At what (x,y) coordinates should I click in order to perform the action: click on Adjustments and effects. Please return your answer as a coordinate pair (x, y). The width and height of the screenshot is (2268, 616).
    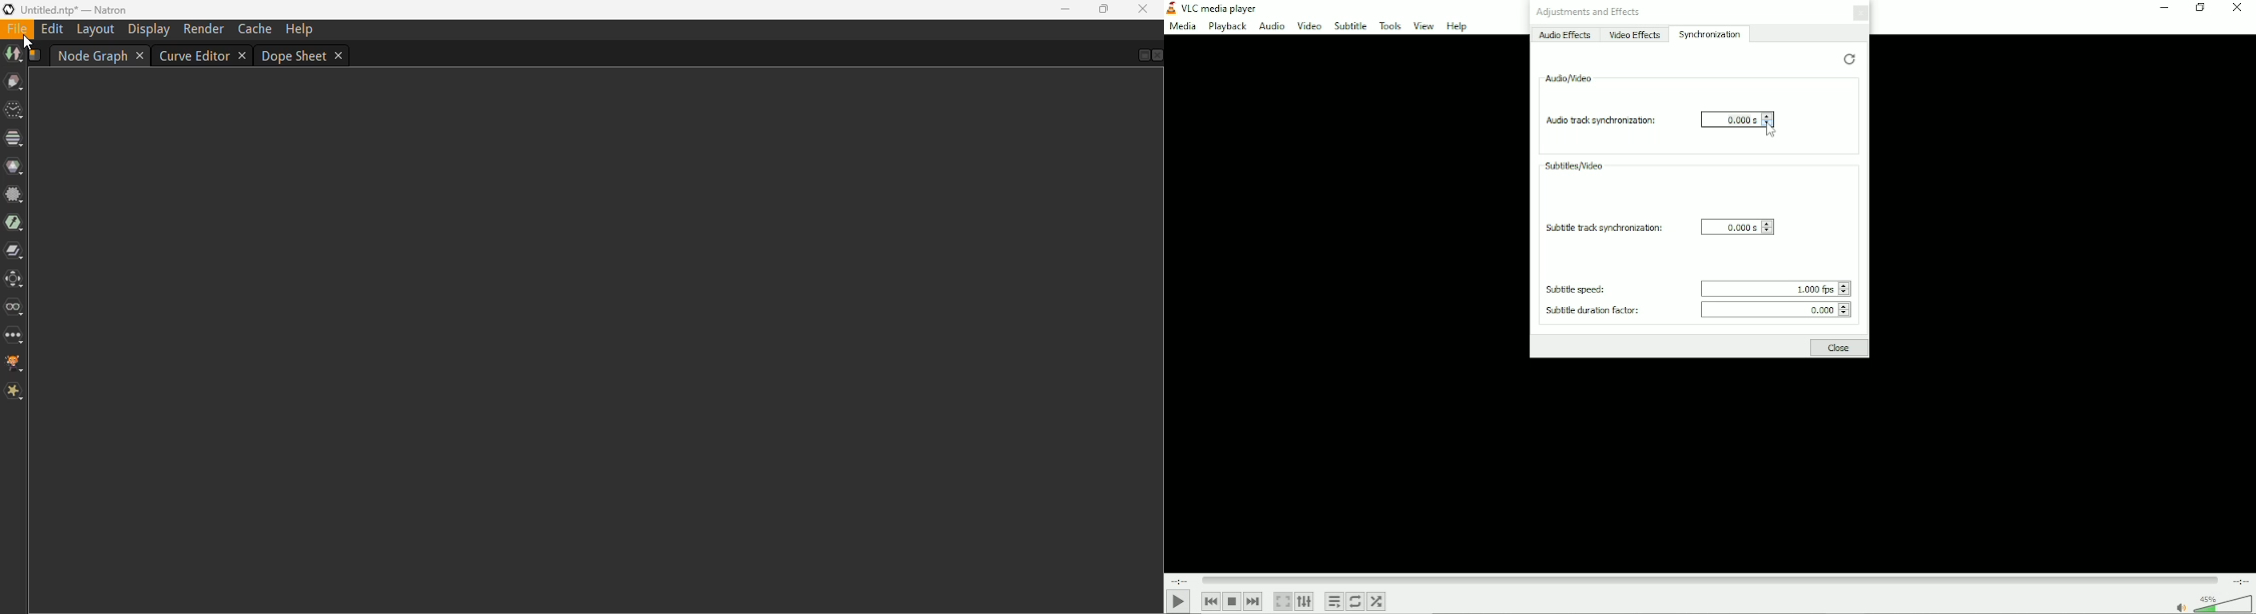
    Looking at the image, I should click on (1588, 12).